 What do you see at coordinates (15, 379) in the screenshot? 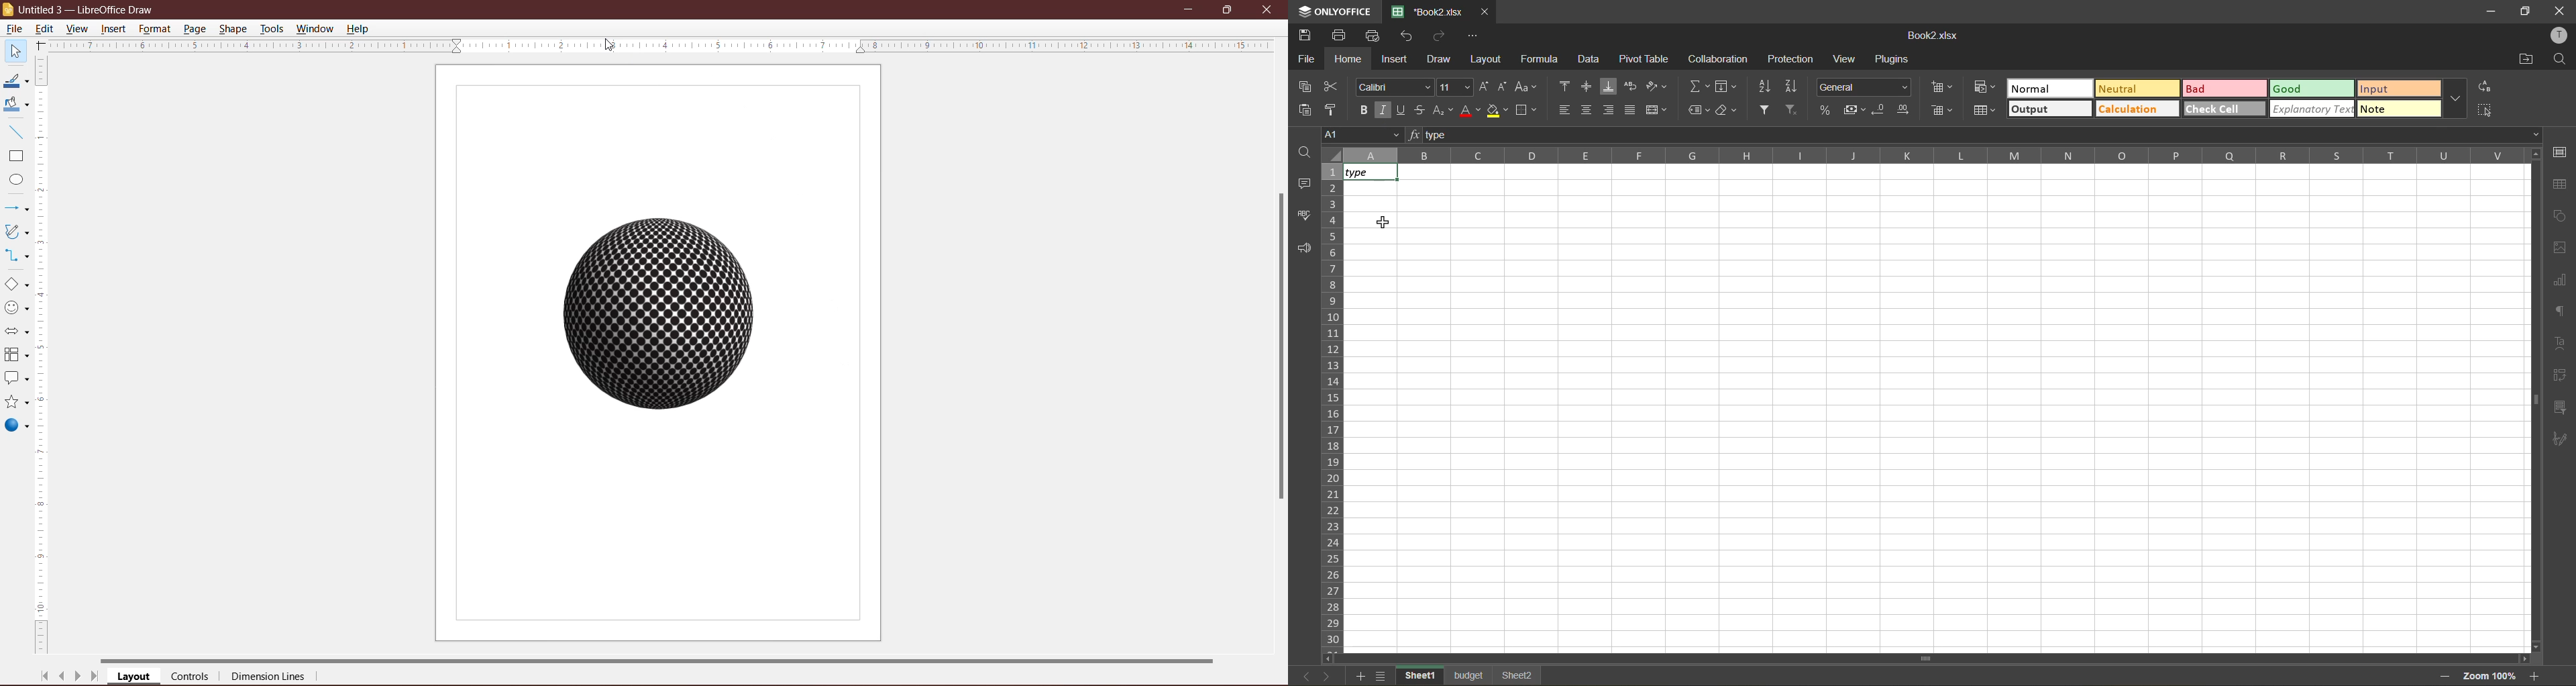
I see `Callout Shapes` at bounding box center [15, 379].